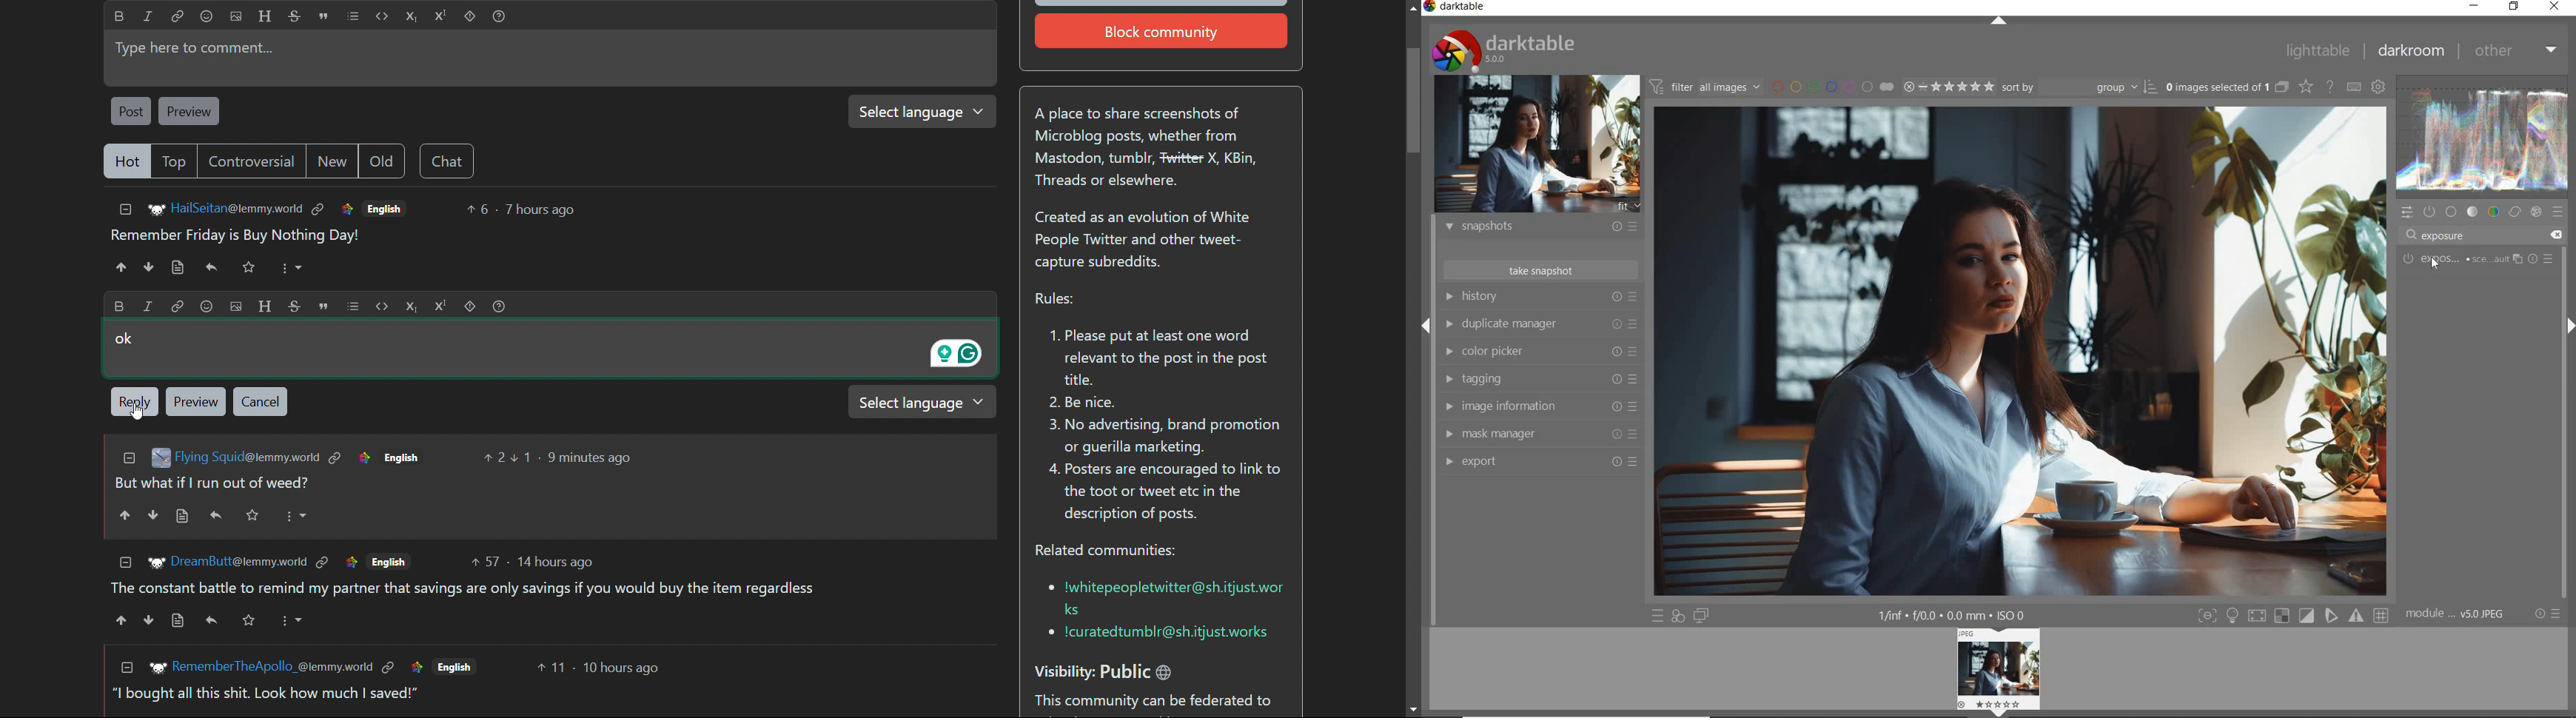  Describe the element at coordinates (155, 666) in the screenshot. I see `image` at that location.